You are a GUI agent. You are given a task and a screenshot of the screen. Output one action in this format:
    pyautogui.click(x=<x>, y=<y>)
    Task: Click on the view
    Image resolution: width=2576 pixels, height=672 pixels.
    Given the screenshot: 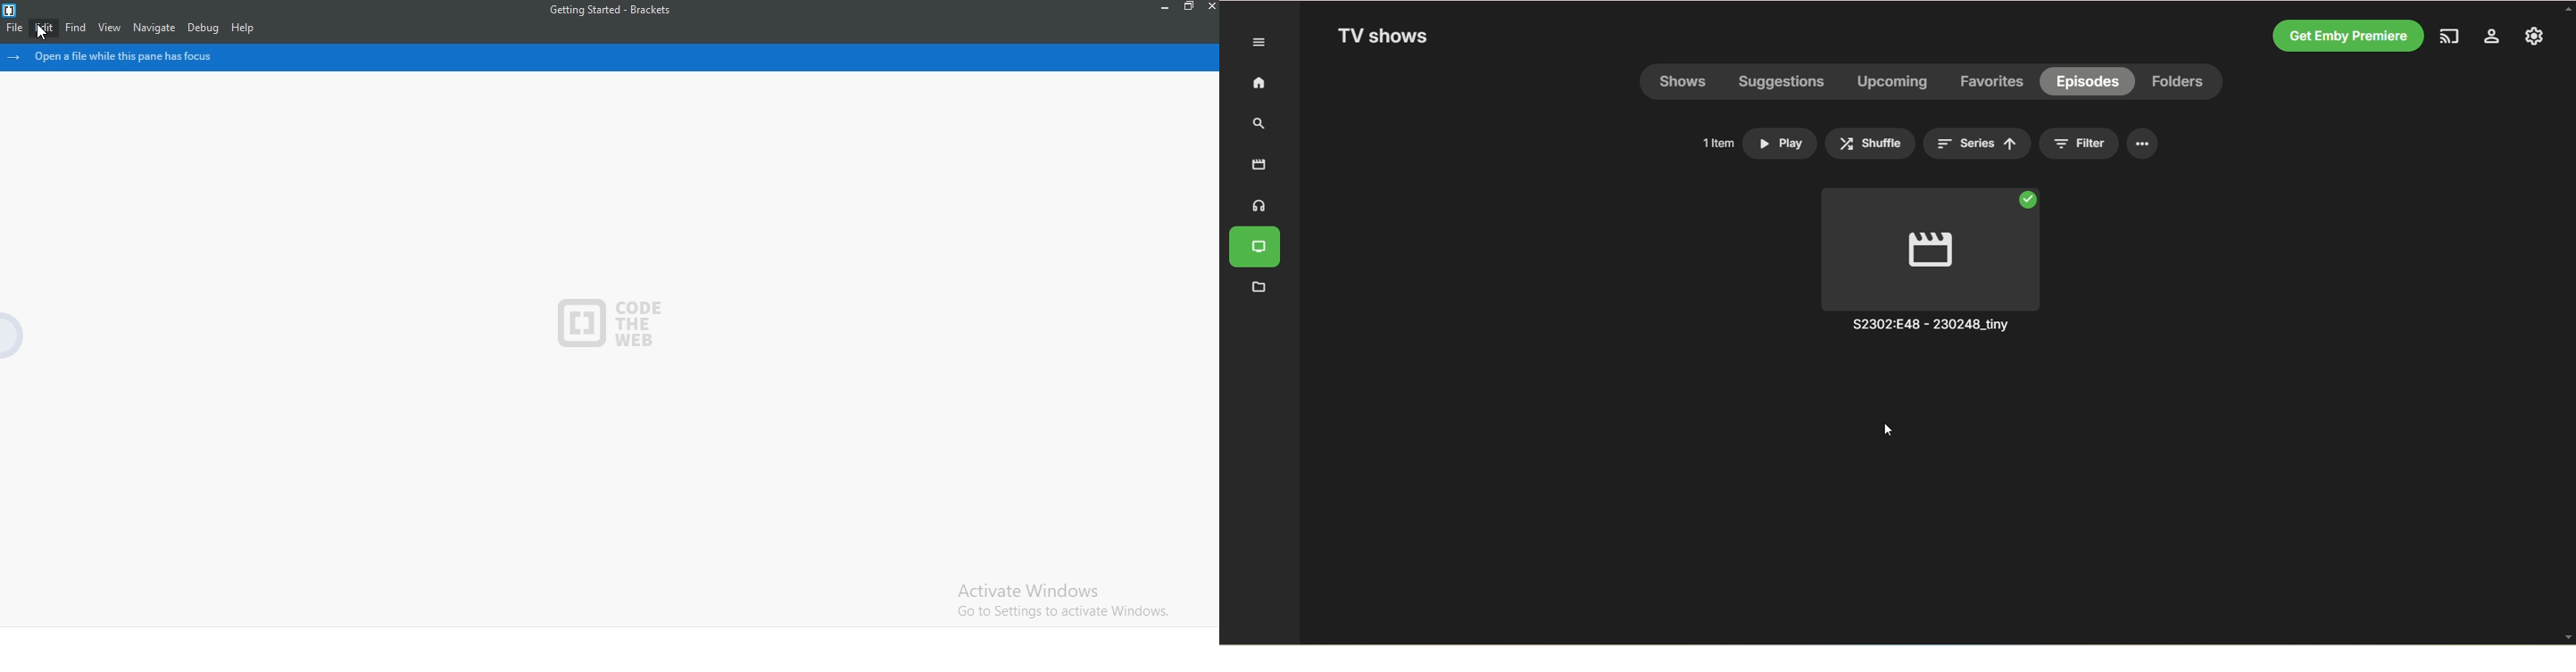 What is the action you would take?
    pyautogui.click(x=110, y=28)
    